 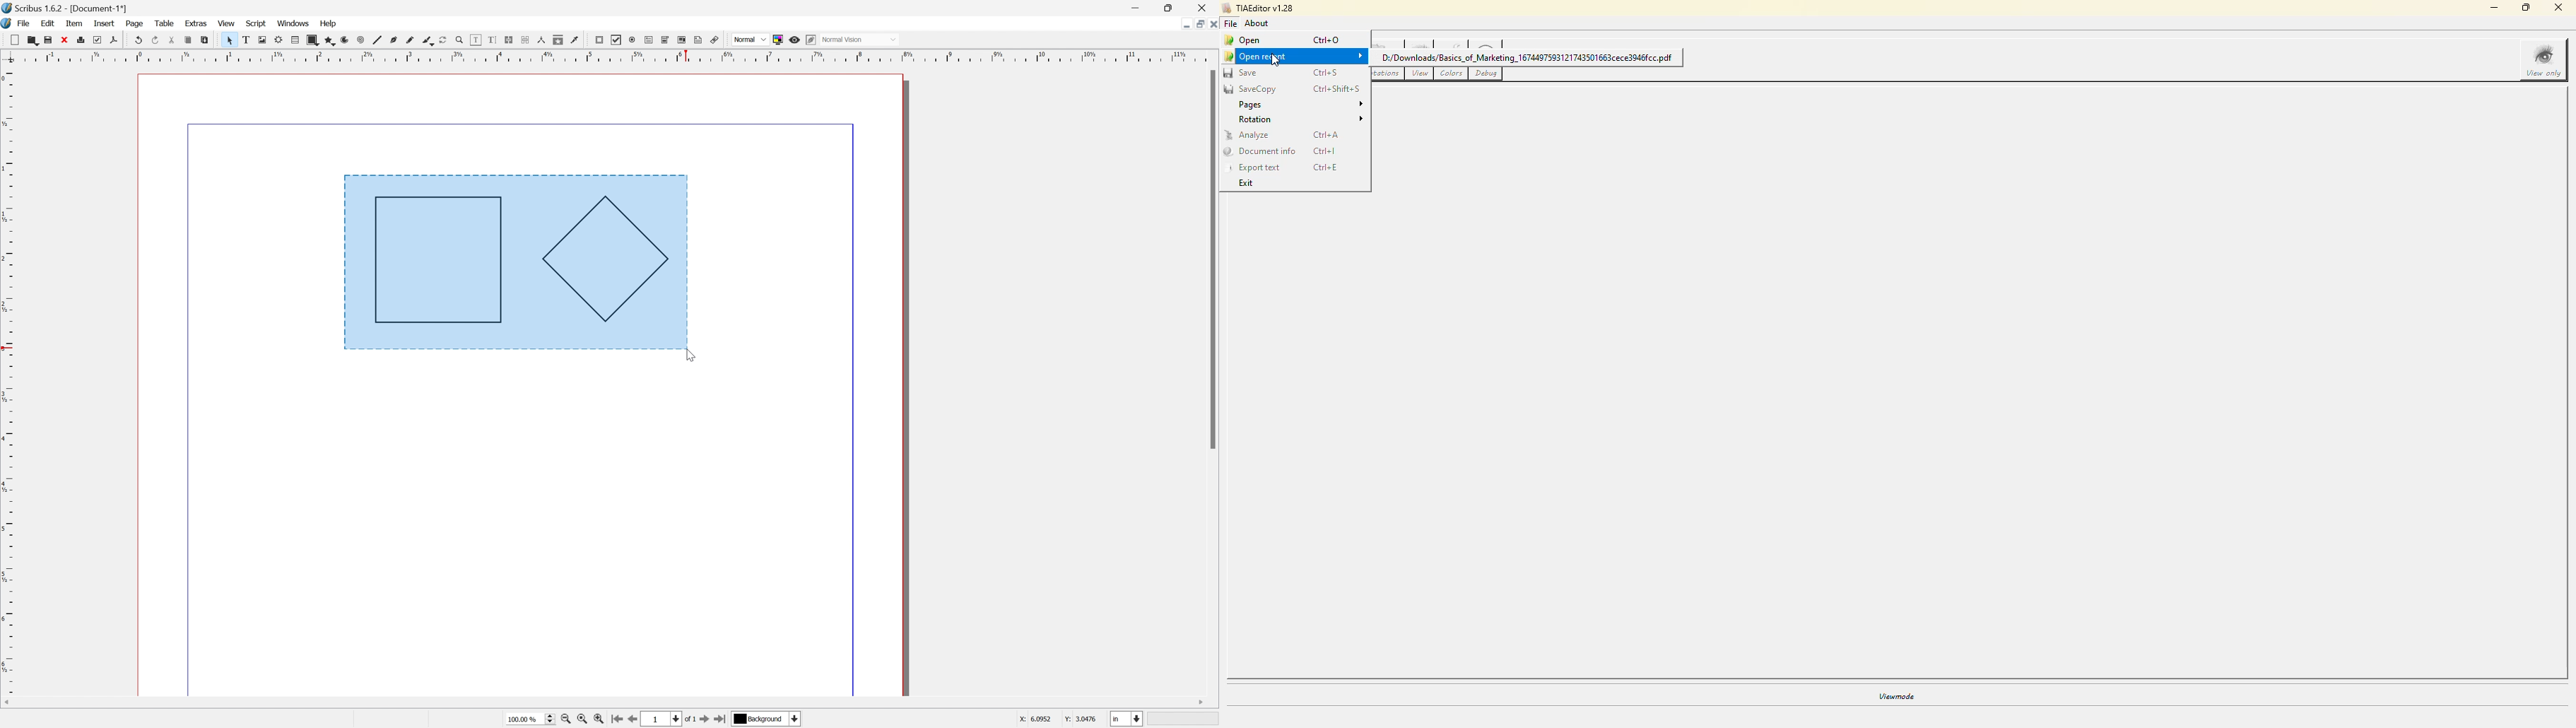 What do you see at coordinates (438, 261) in the screenshot?
I see `Rectangle` at bounding box center [438, 261].